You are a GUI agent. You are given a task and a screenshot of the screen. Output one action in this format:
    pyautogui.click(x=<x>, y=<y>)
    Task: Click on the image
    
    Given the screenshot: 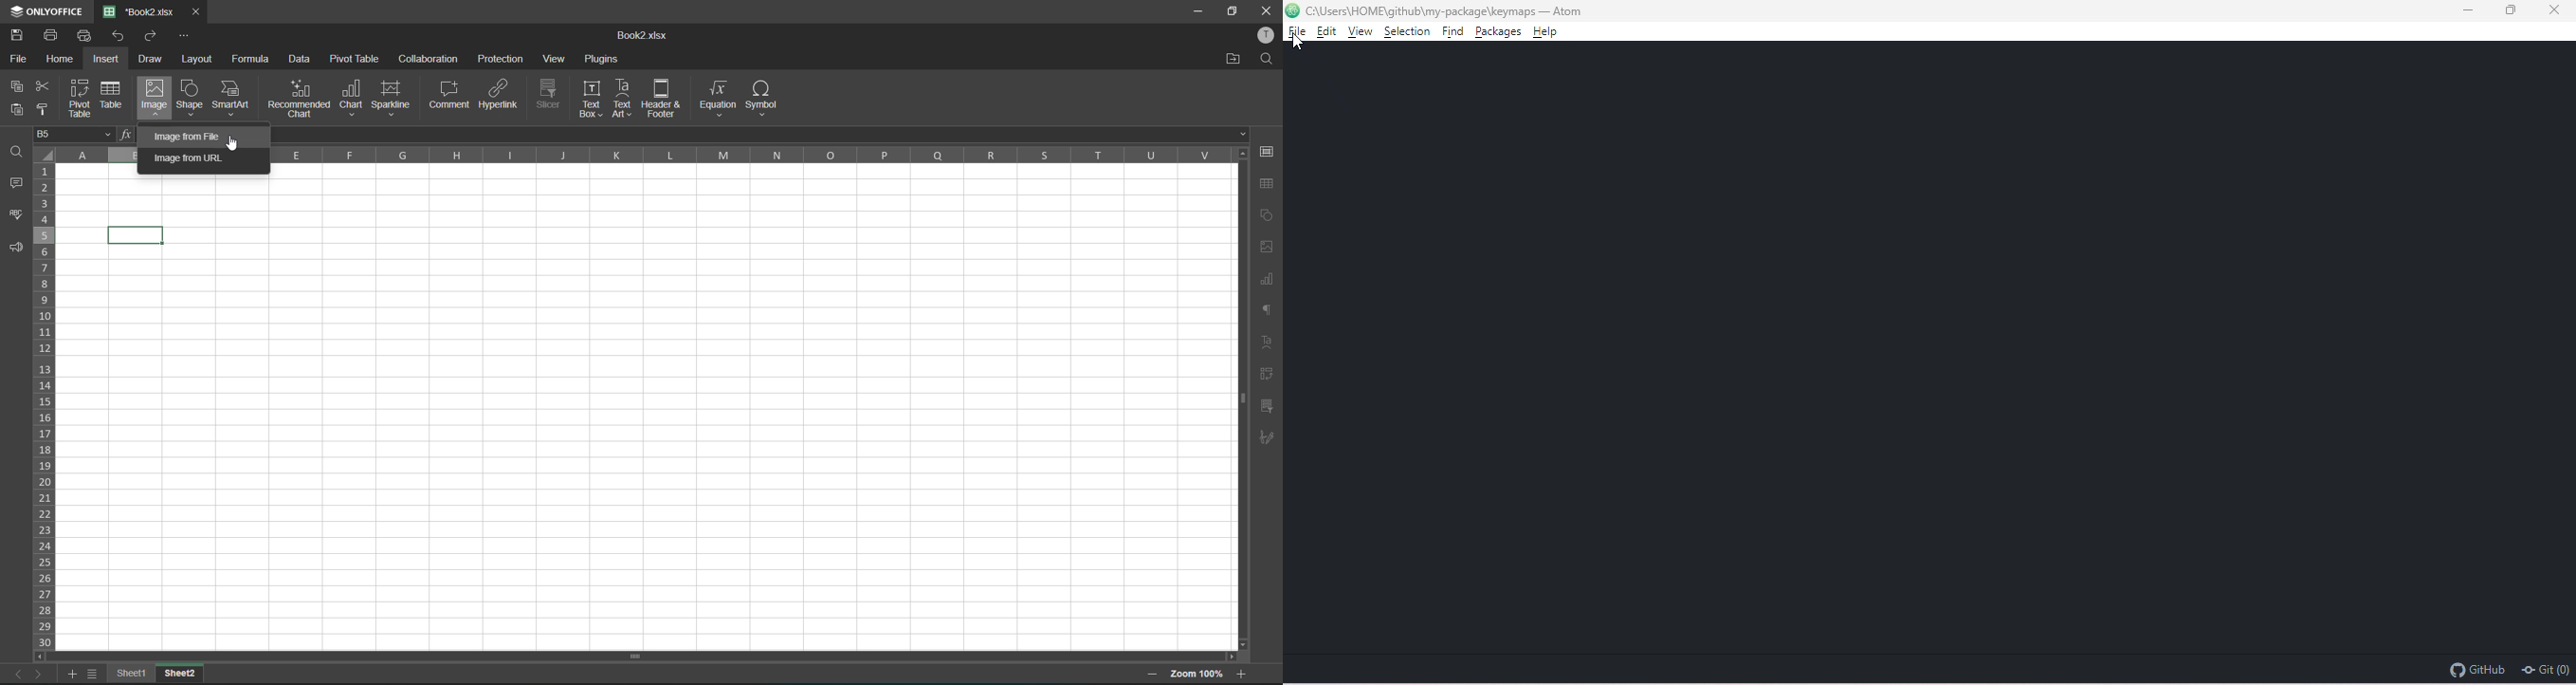 What is the action you would take?
    pyautogui.click(x=153, y=96)
    